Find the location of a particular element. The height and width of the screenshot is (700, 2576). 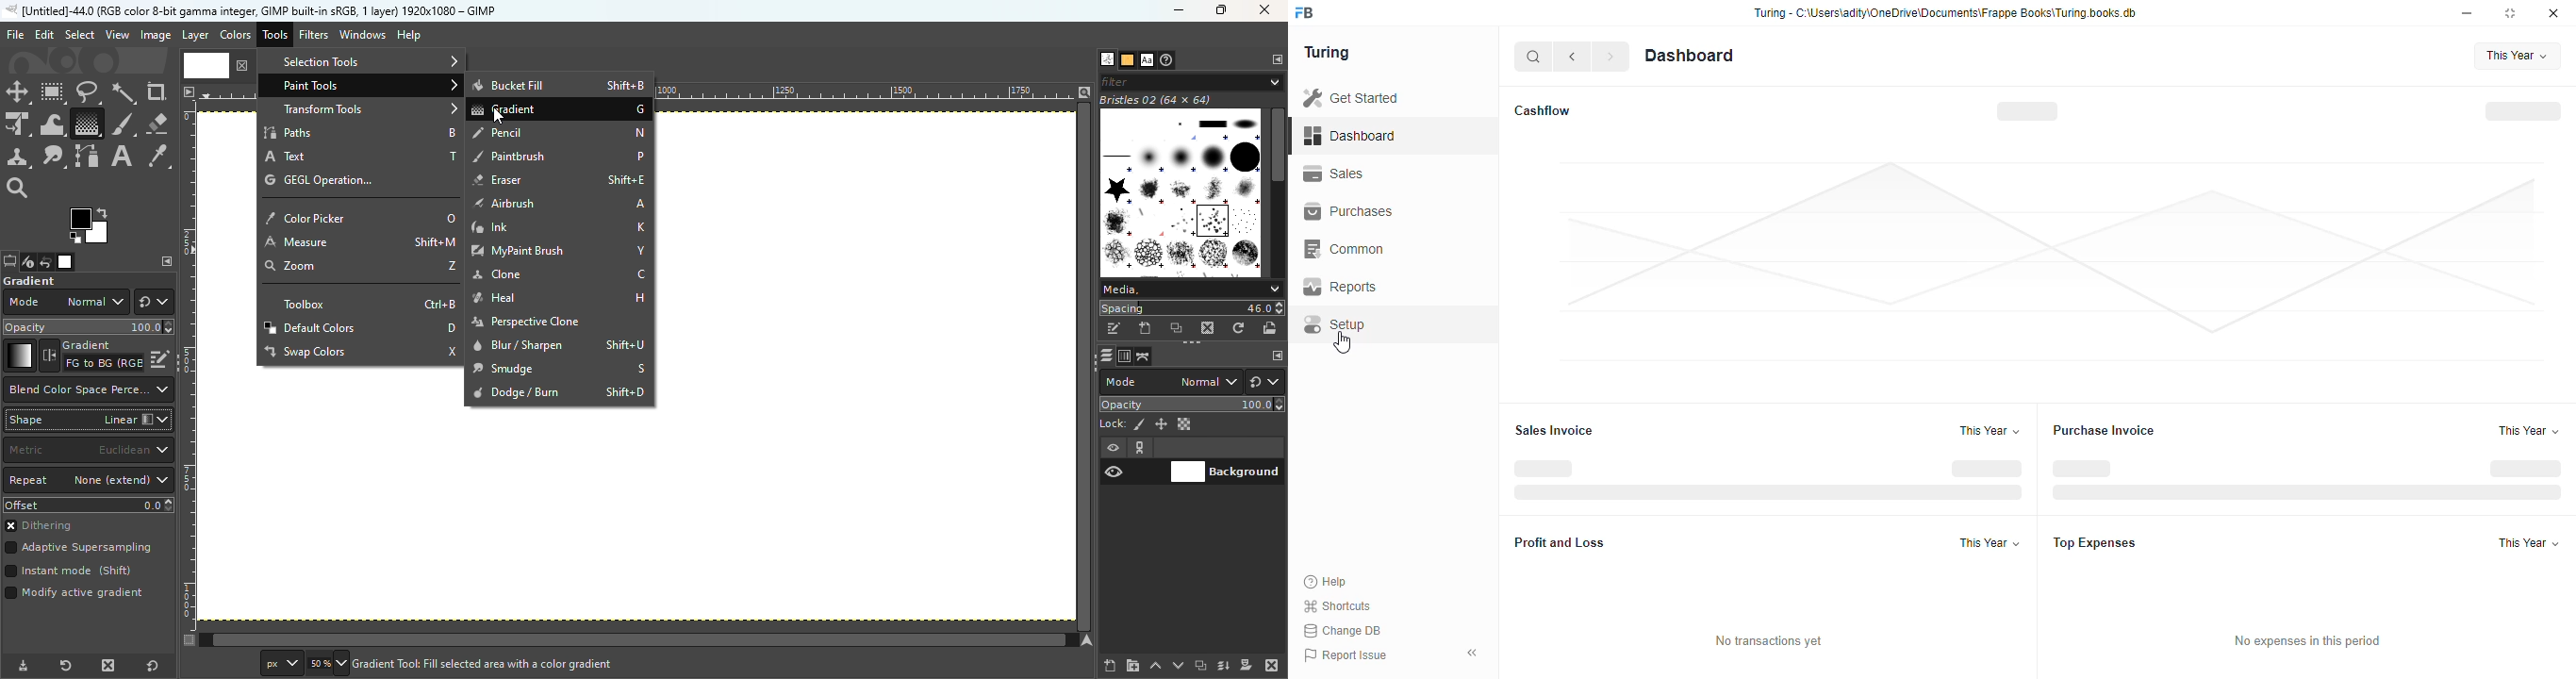

Merge this layer with the first visible layer below it is located at coordinates (1224, 666).